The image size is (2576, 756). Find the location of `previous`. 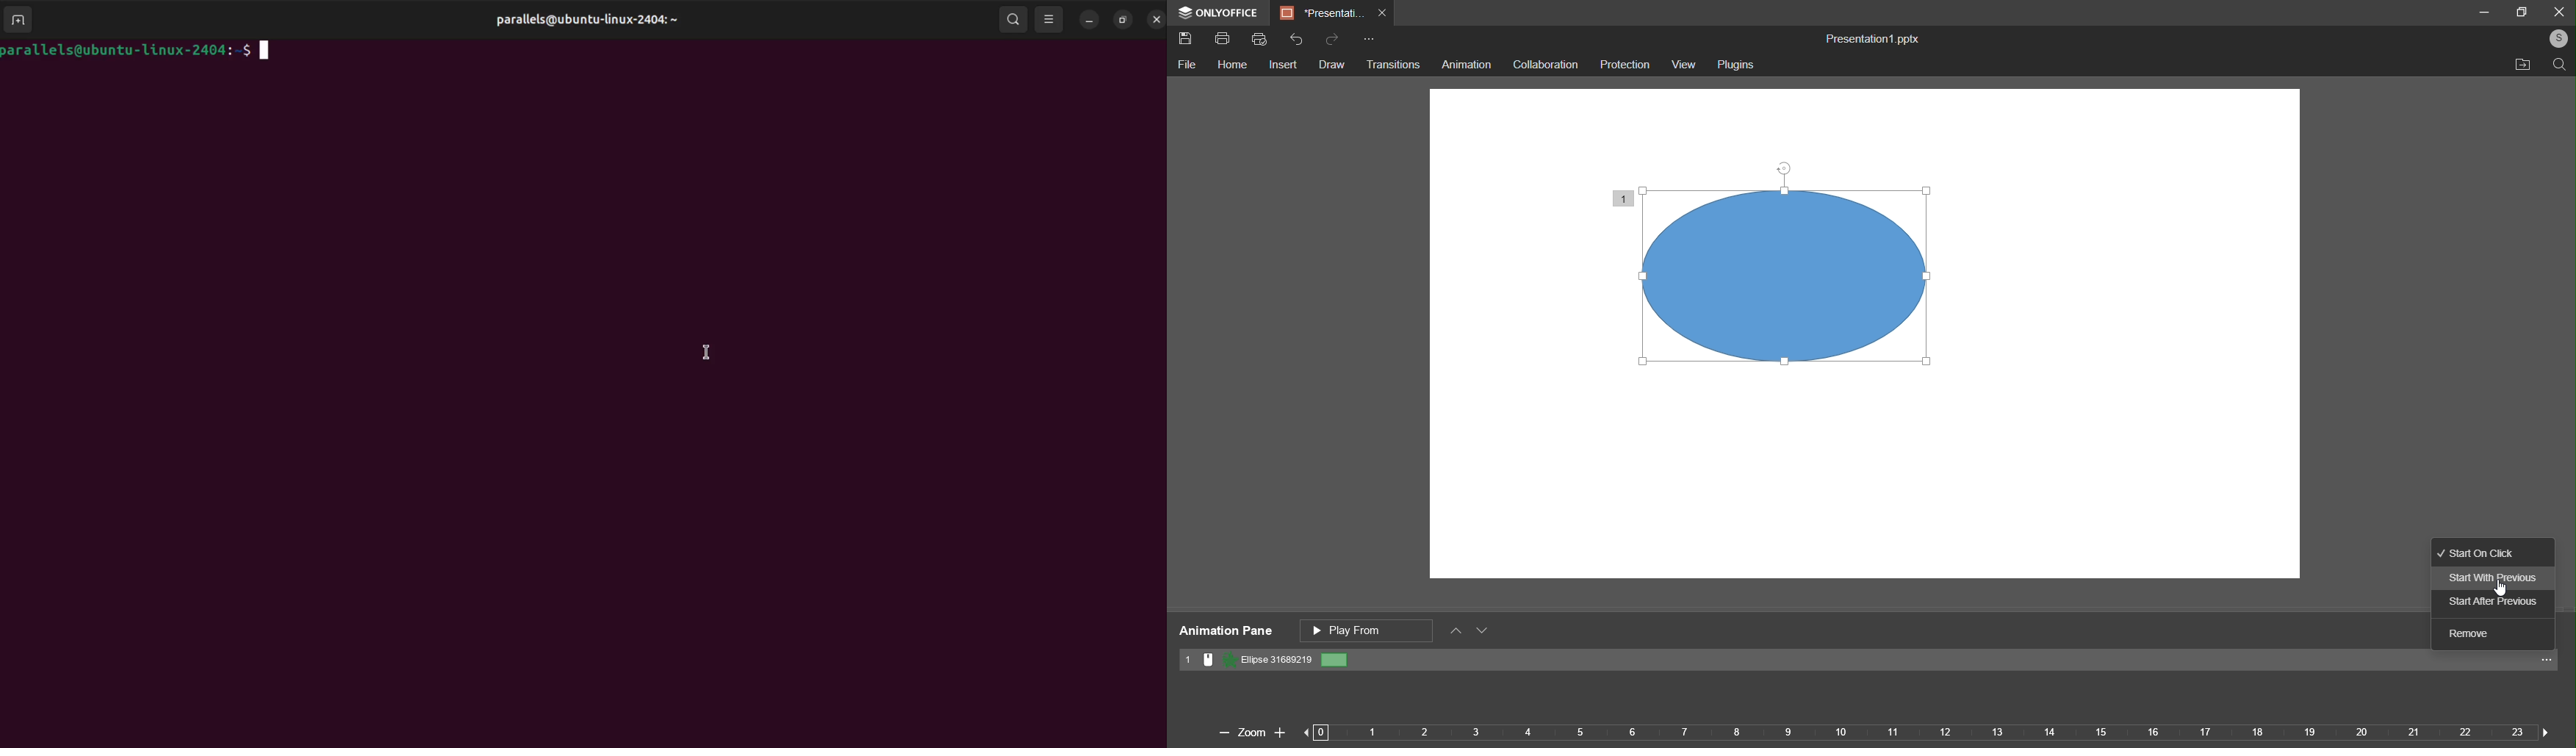

previous is located at coordinates (1315, 732).